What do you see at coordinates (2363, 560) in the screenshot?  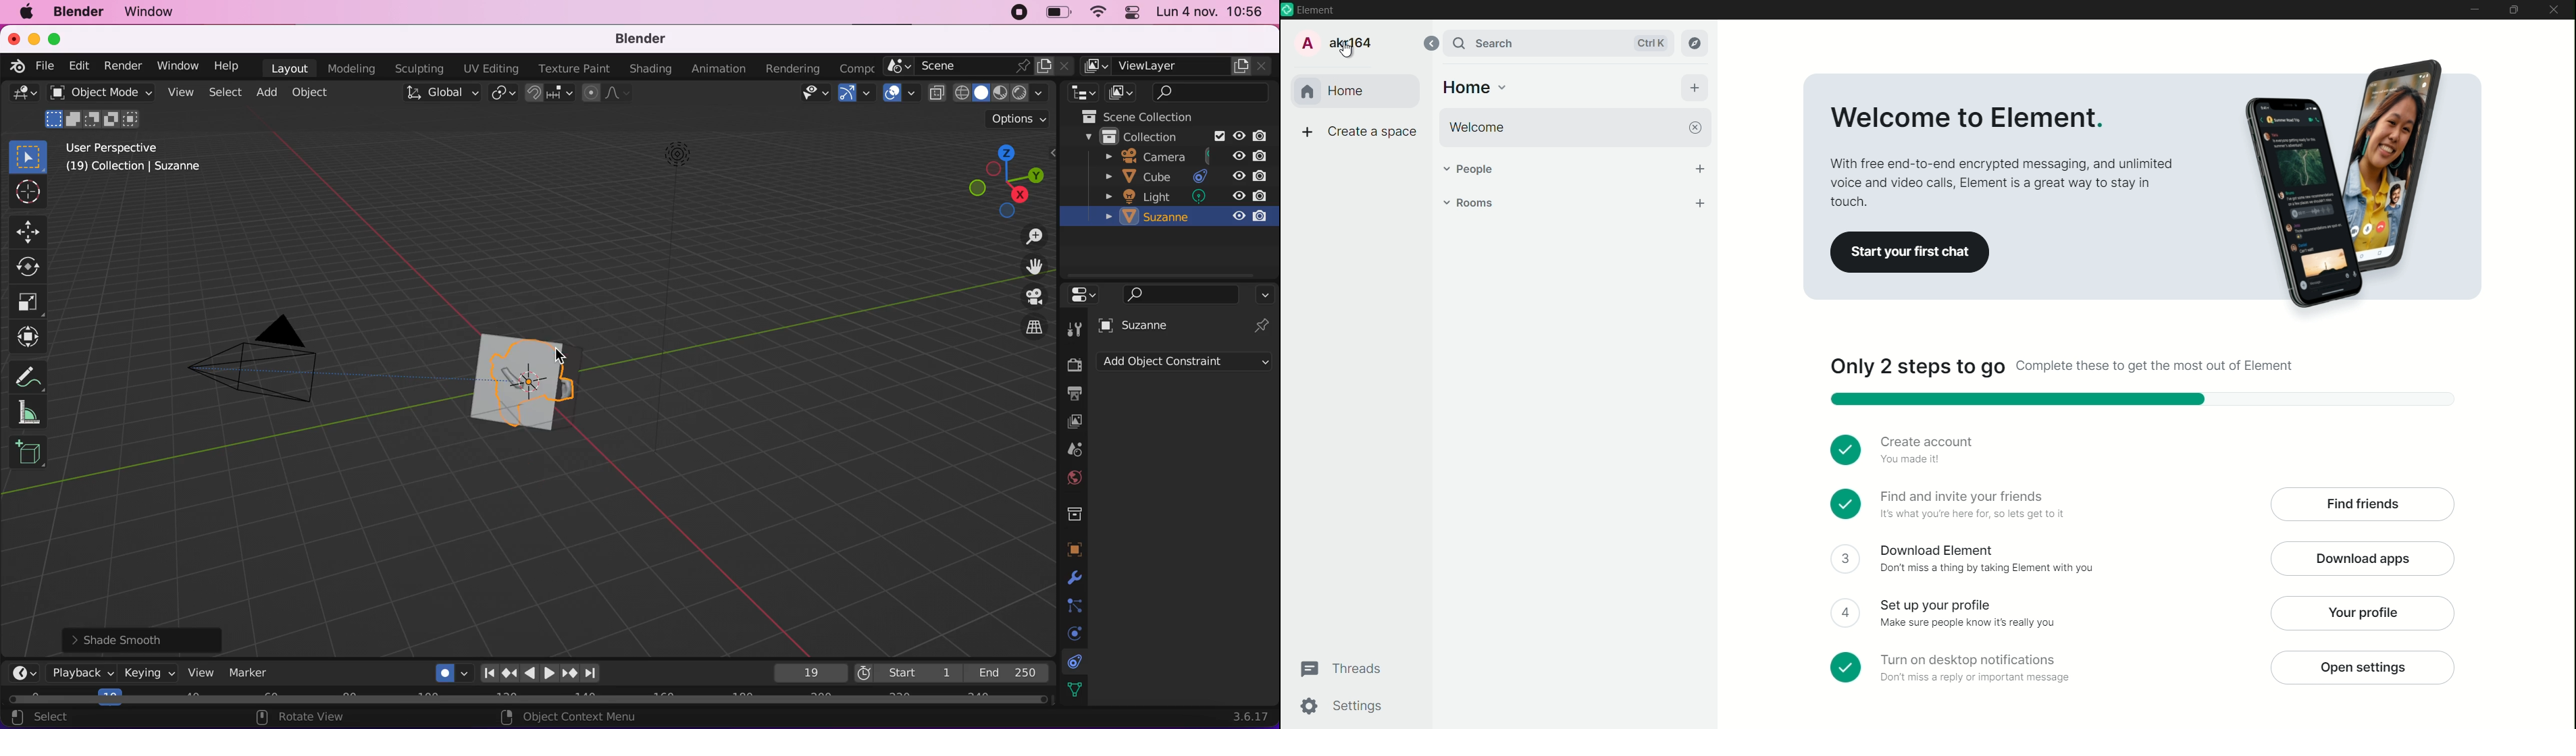 I see `download apps` at bounding box center [2363, 560].